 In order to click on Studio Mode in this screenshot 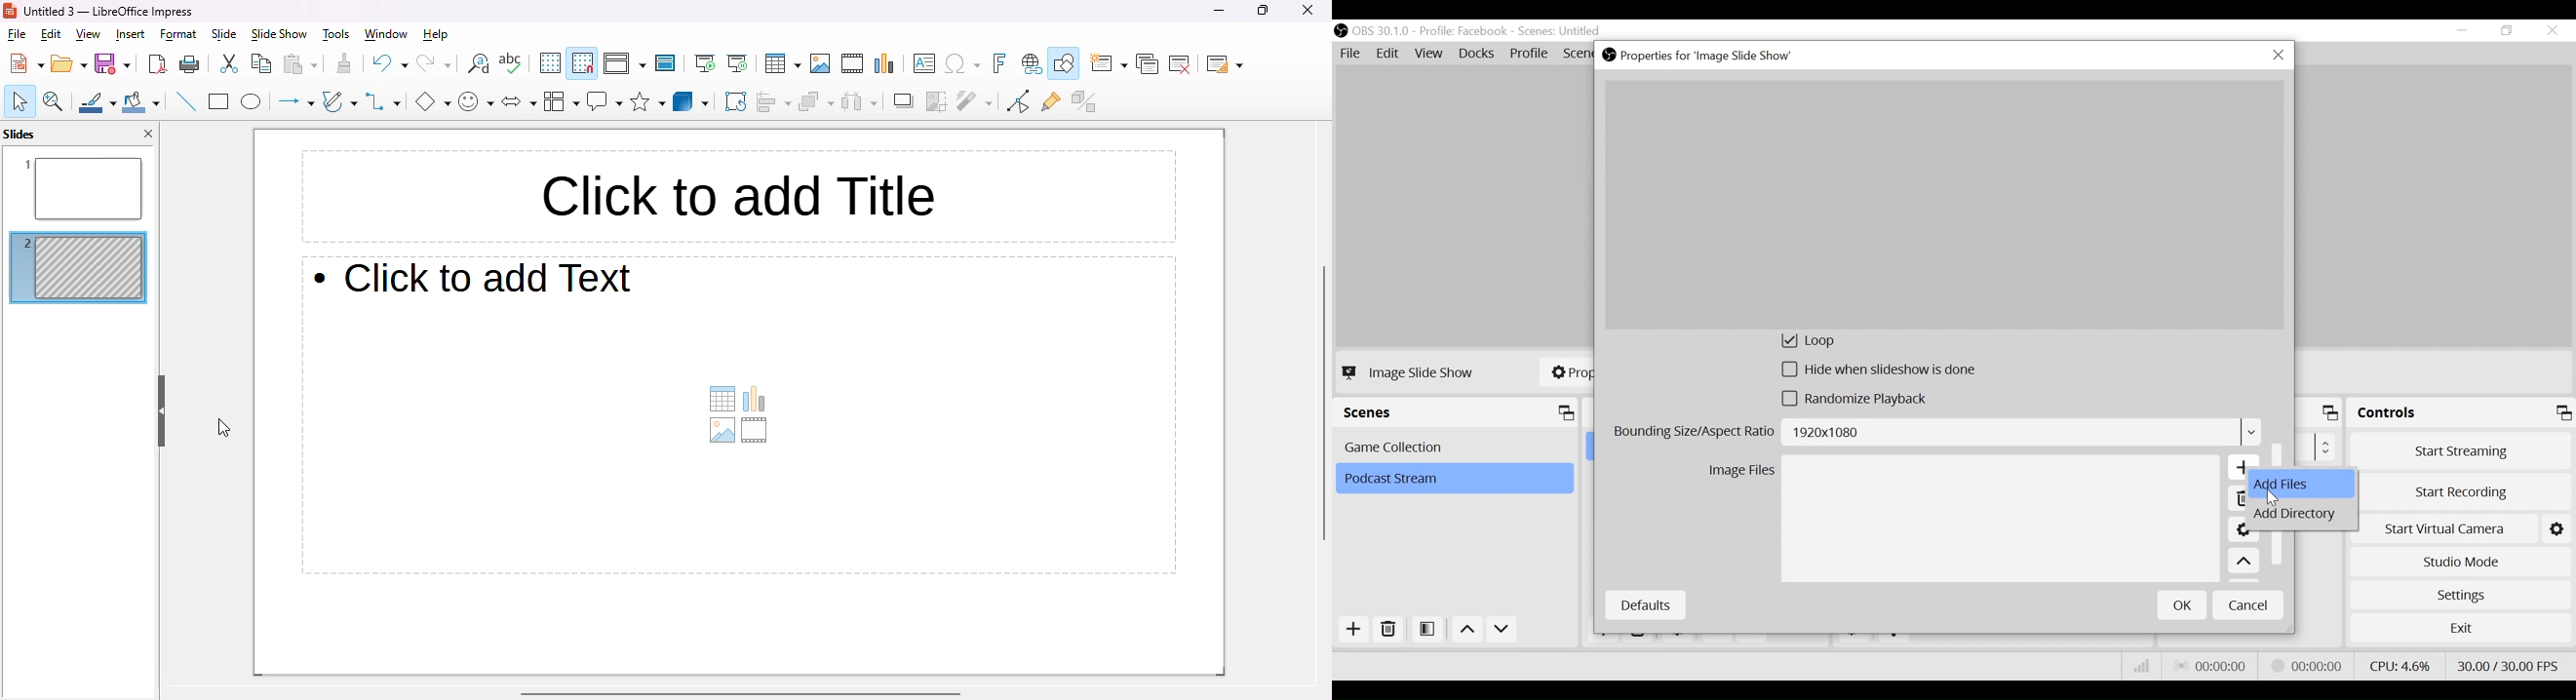, I will do `click(2461, 560)`.